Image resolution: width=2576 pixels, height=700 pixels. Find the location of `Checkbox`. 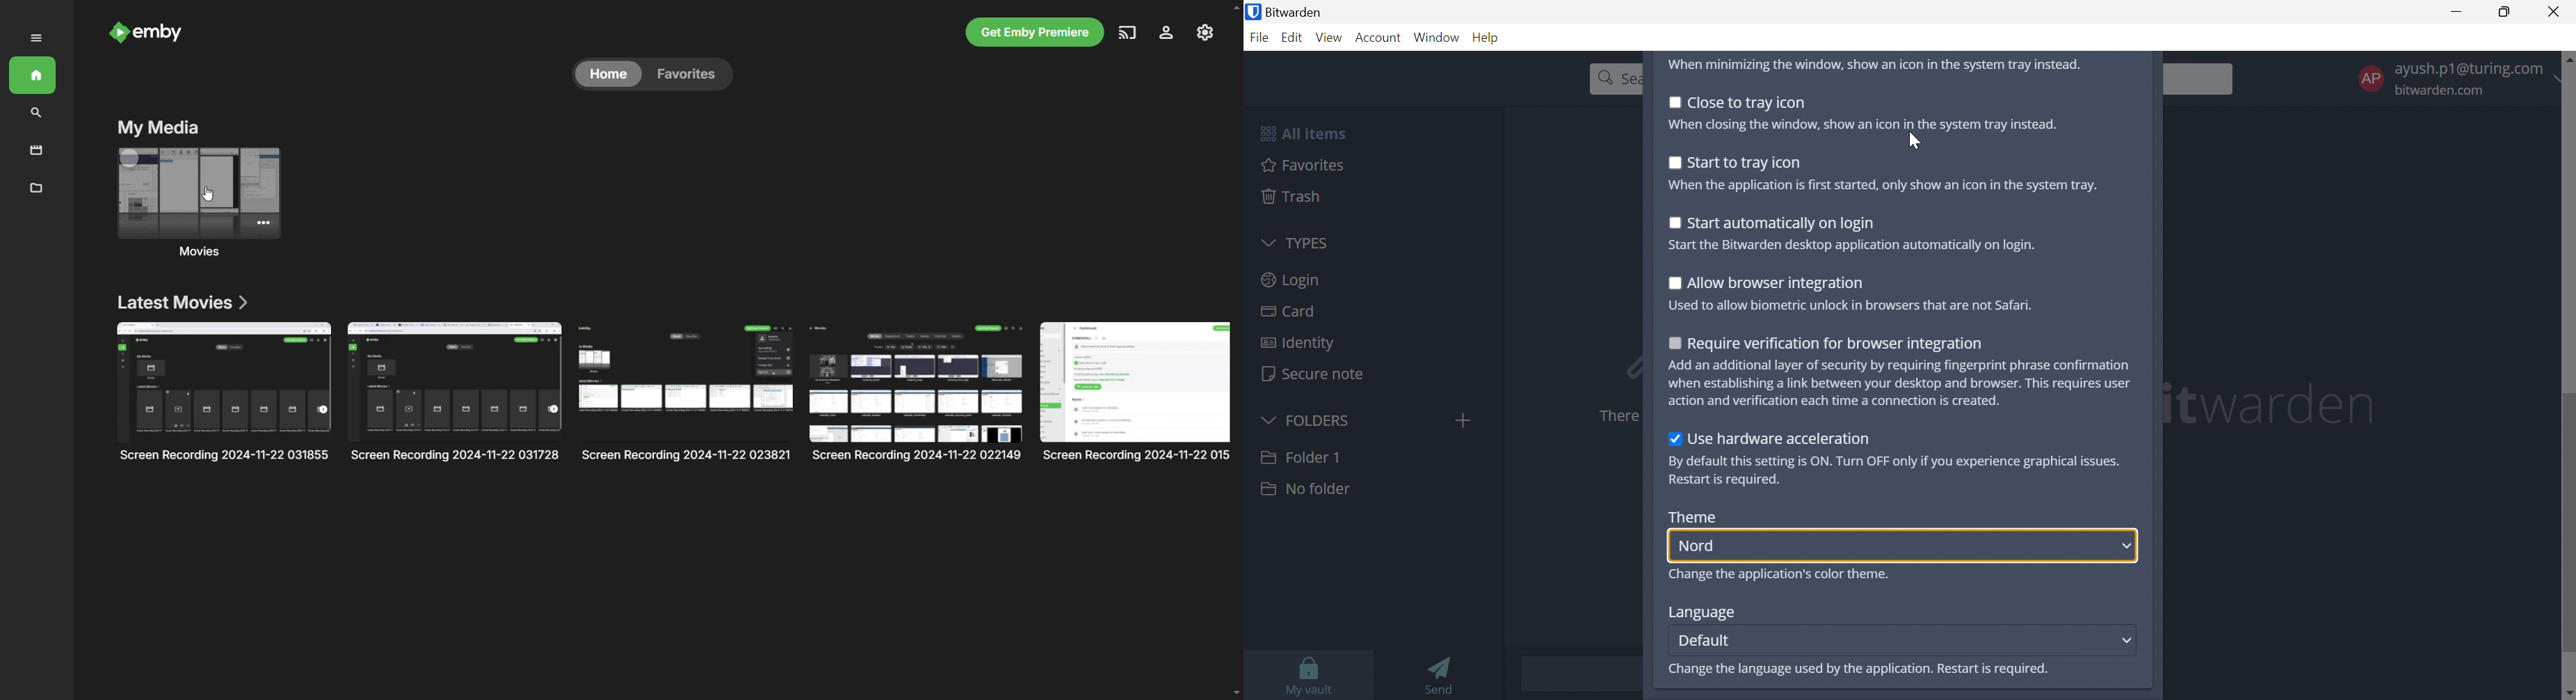

Checkbox is located at coordinates (1675, 102).